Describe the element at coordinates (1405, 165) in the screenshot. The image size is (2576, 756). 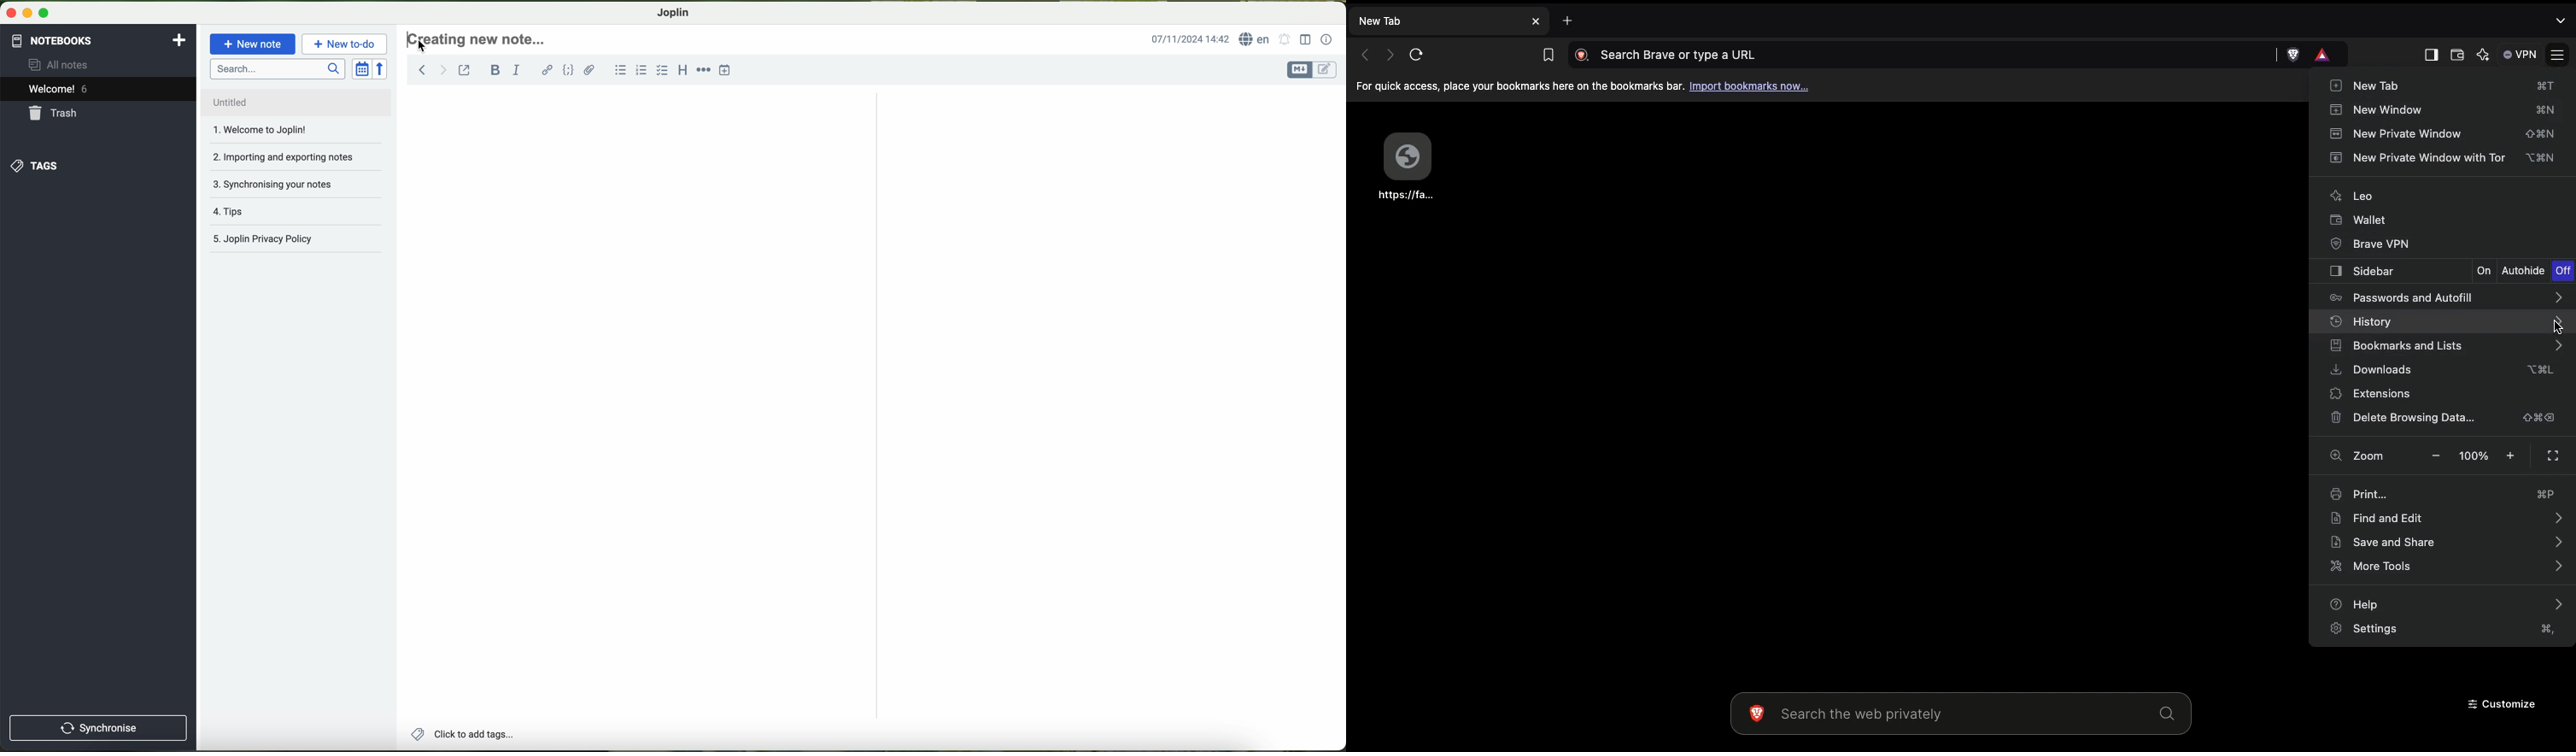
I see `Webpage` at that location.